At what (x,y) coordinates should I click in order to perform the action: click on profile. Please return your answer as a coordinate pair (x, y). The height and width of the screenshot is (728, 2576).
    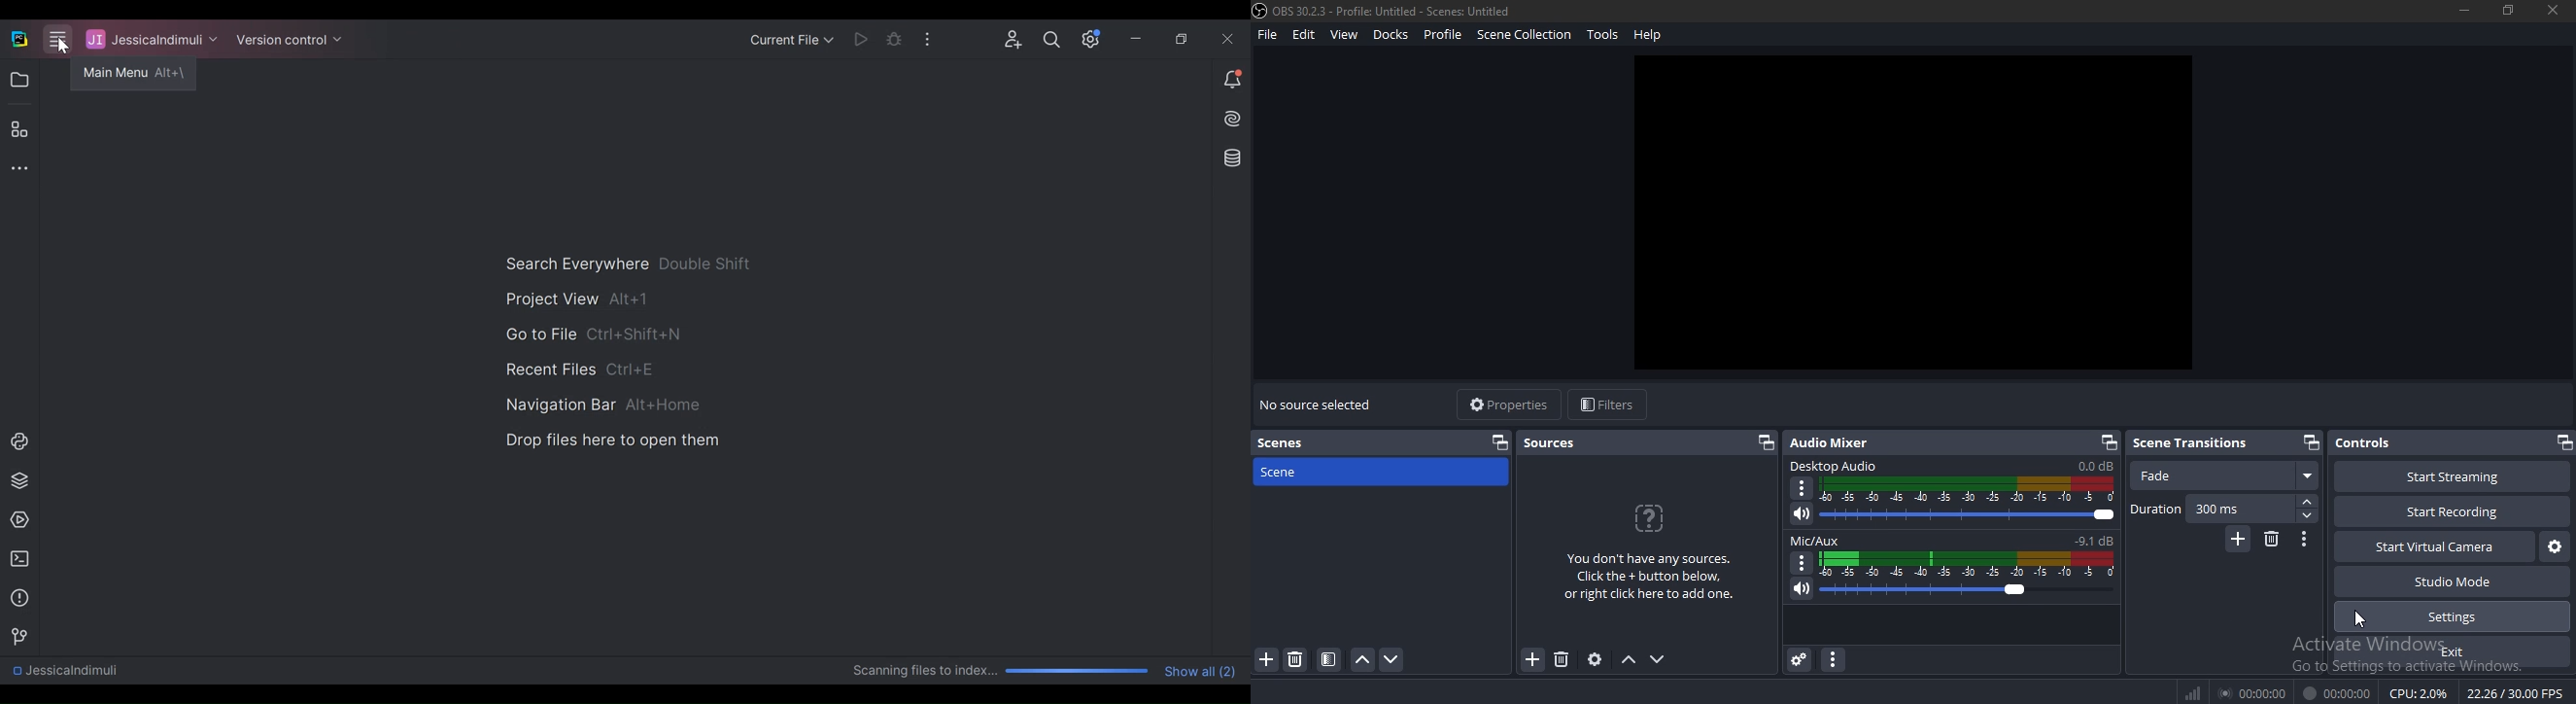
    Looking at the image, I should click on (1442, 35).